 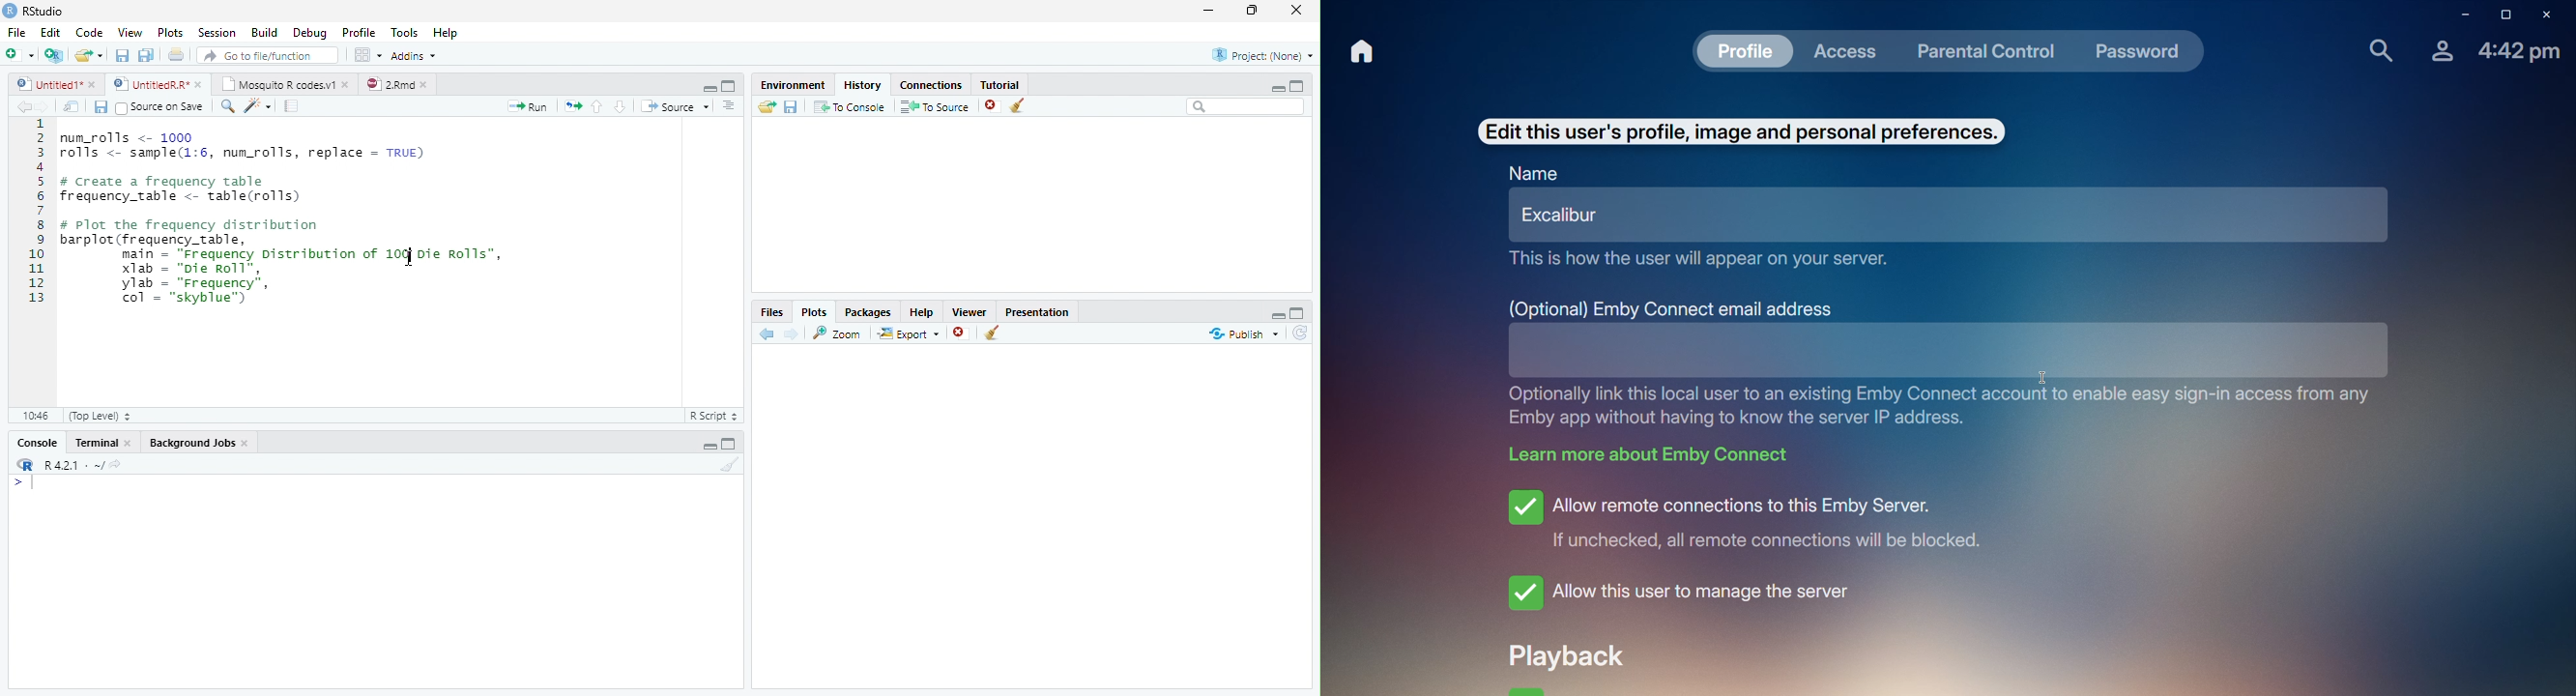 I want to click on History, so click(x=863, y=83).